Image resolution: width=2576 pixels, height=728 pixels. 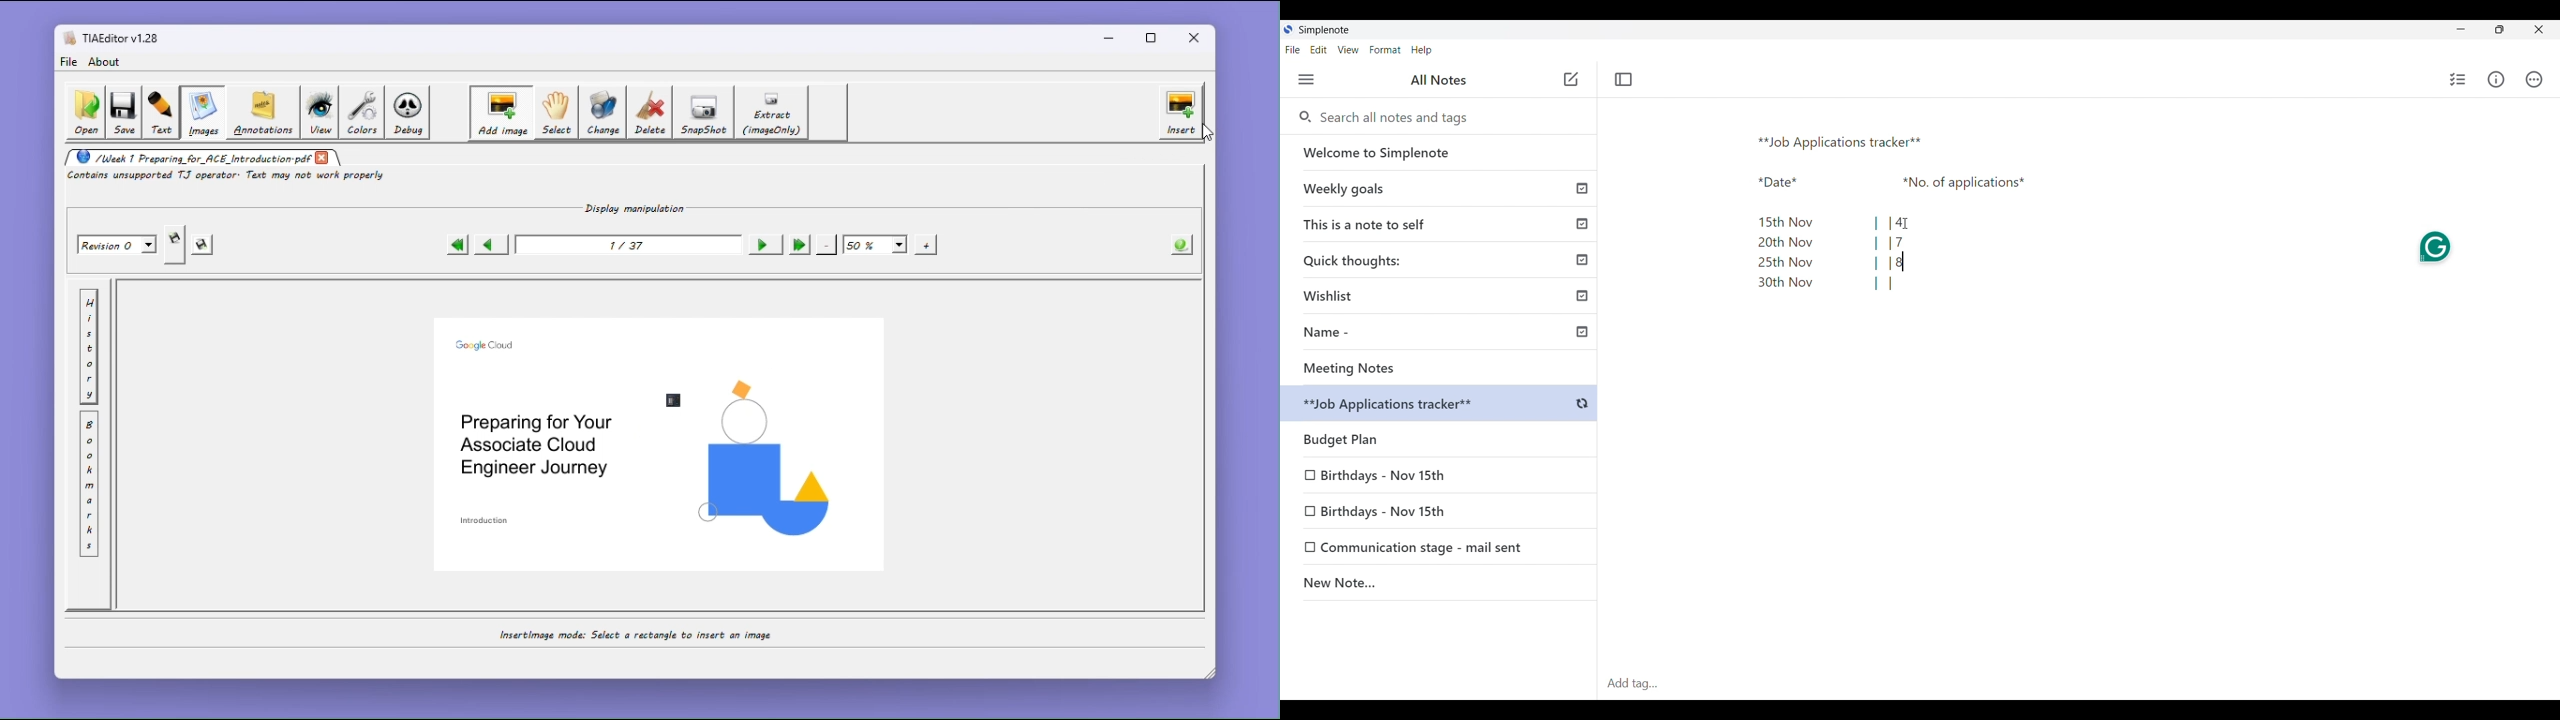 What do you see at coordinates (1439, 79) in the screenshot?
I see `All notes` at bounding box center [1439, 79].